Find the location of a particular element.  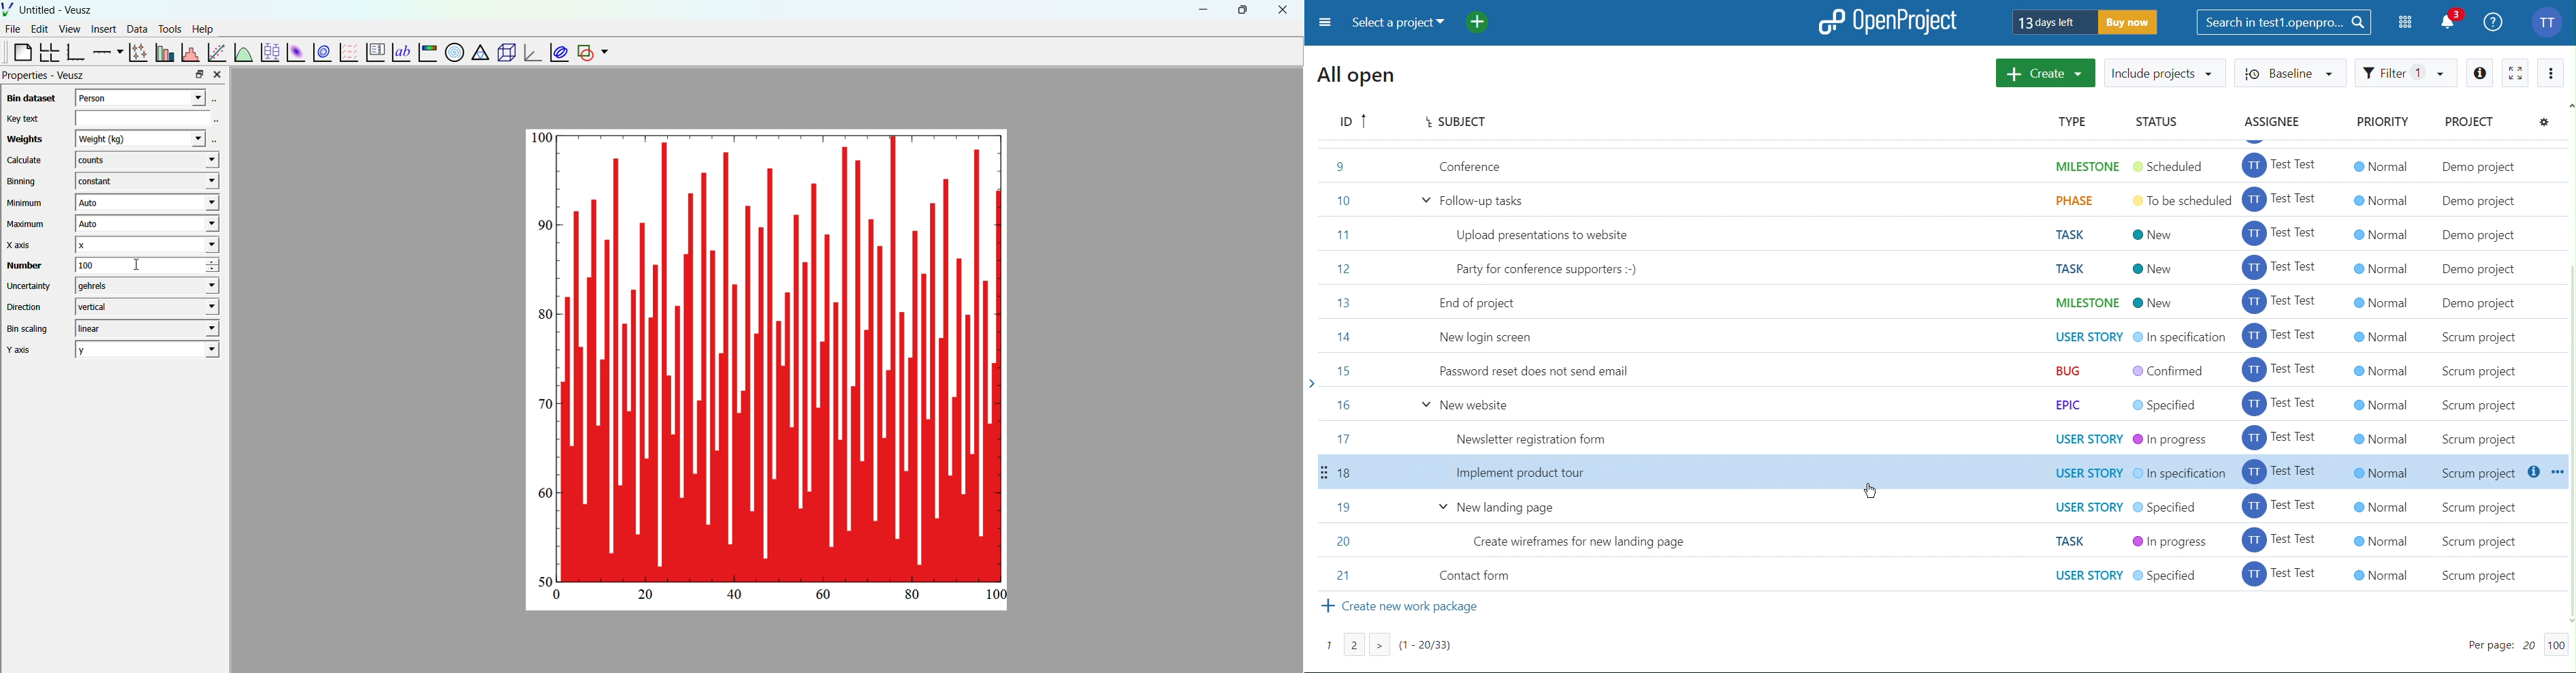

Calculate is located at coordinates (24, 161).